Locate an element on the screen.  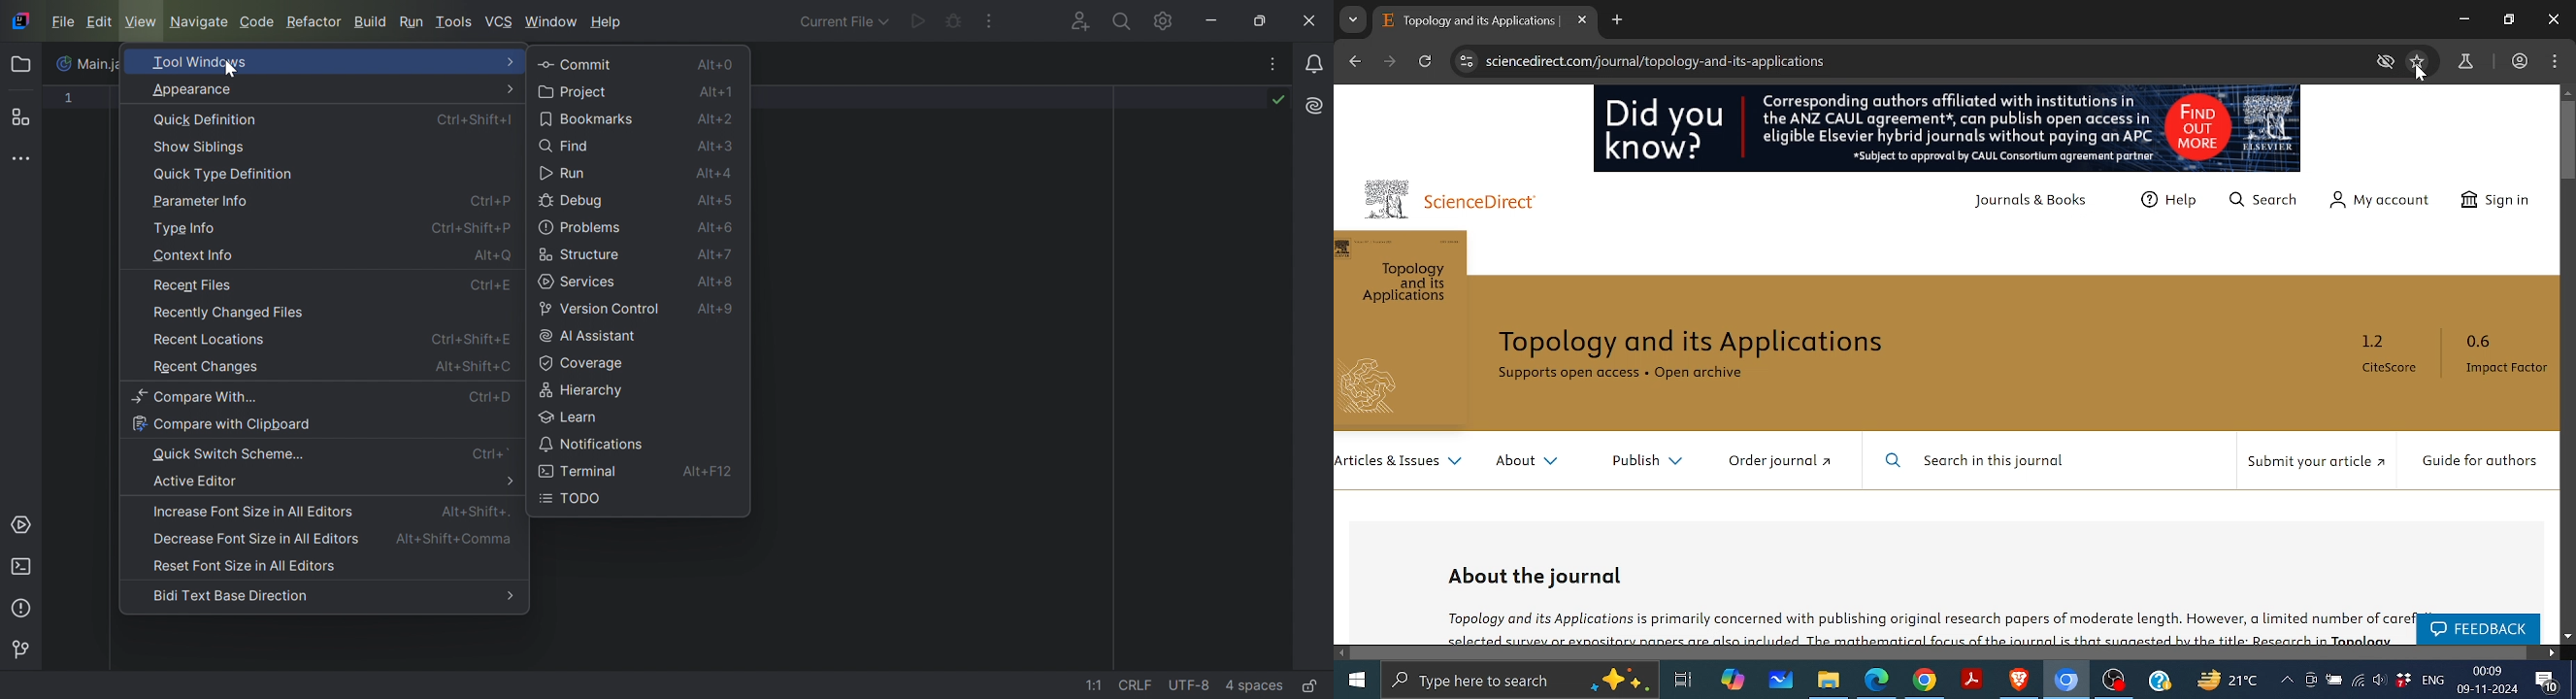
Help is located at coordinates (2160, 680).